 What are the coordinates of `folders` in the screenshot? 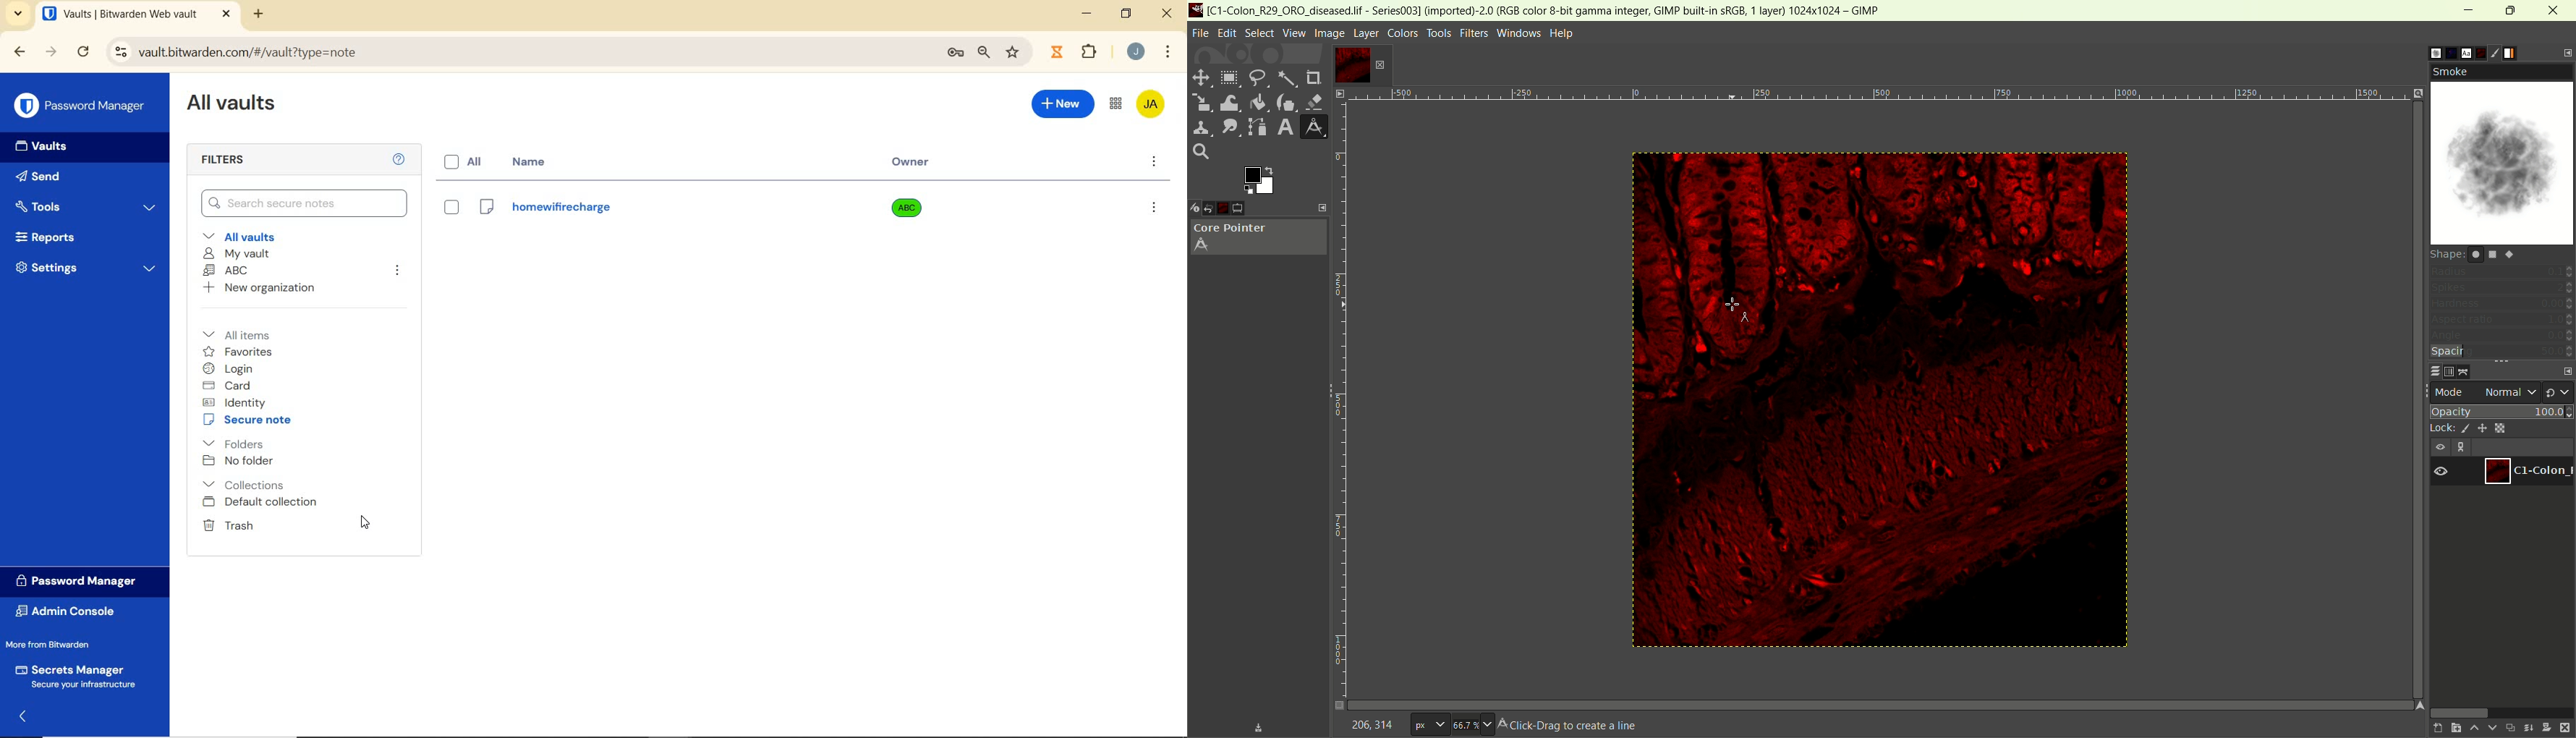 It's located at (233, 443).